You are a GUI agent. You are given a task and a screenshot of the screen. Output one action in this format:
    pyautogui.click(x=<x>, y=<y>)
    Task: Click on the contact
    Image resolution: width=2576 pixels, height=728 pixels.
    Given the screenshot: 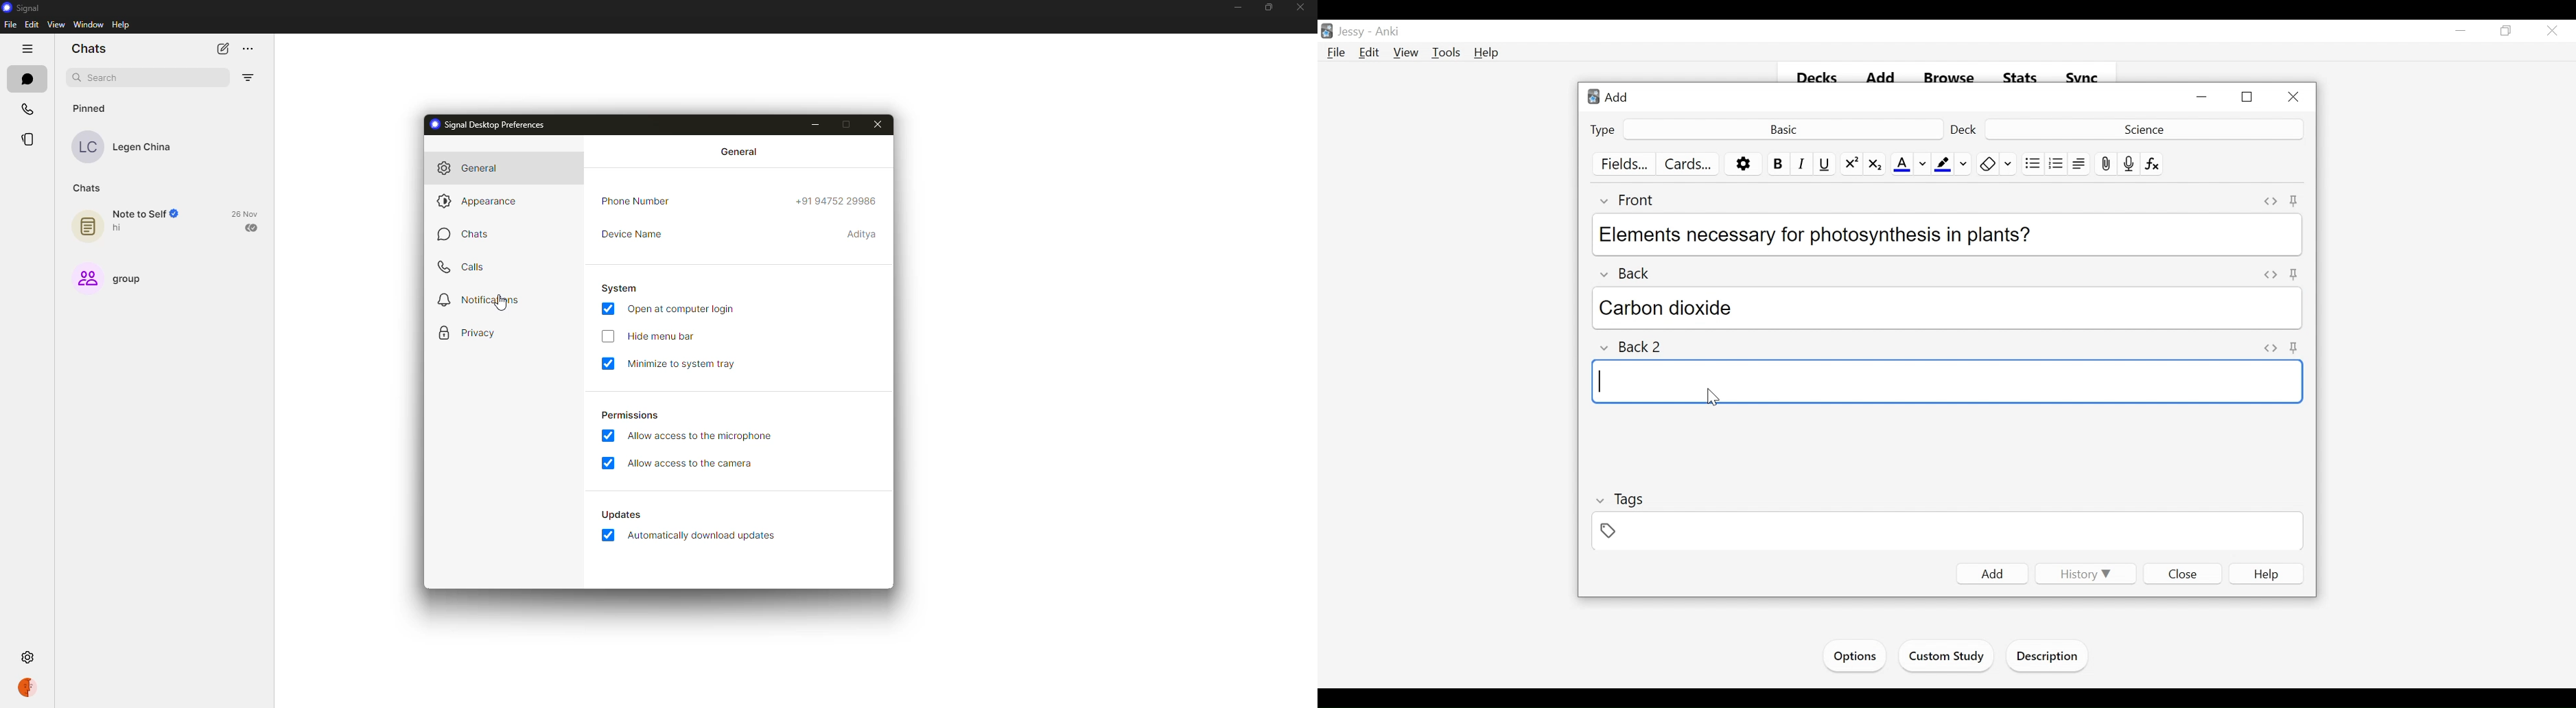 What is the action you would take?
    pyautogui.click(x=132, y=146)
    